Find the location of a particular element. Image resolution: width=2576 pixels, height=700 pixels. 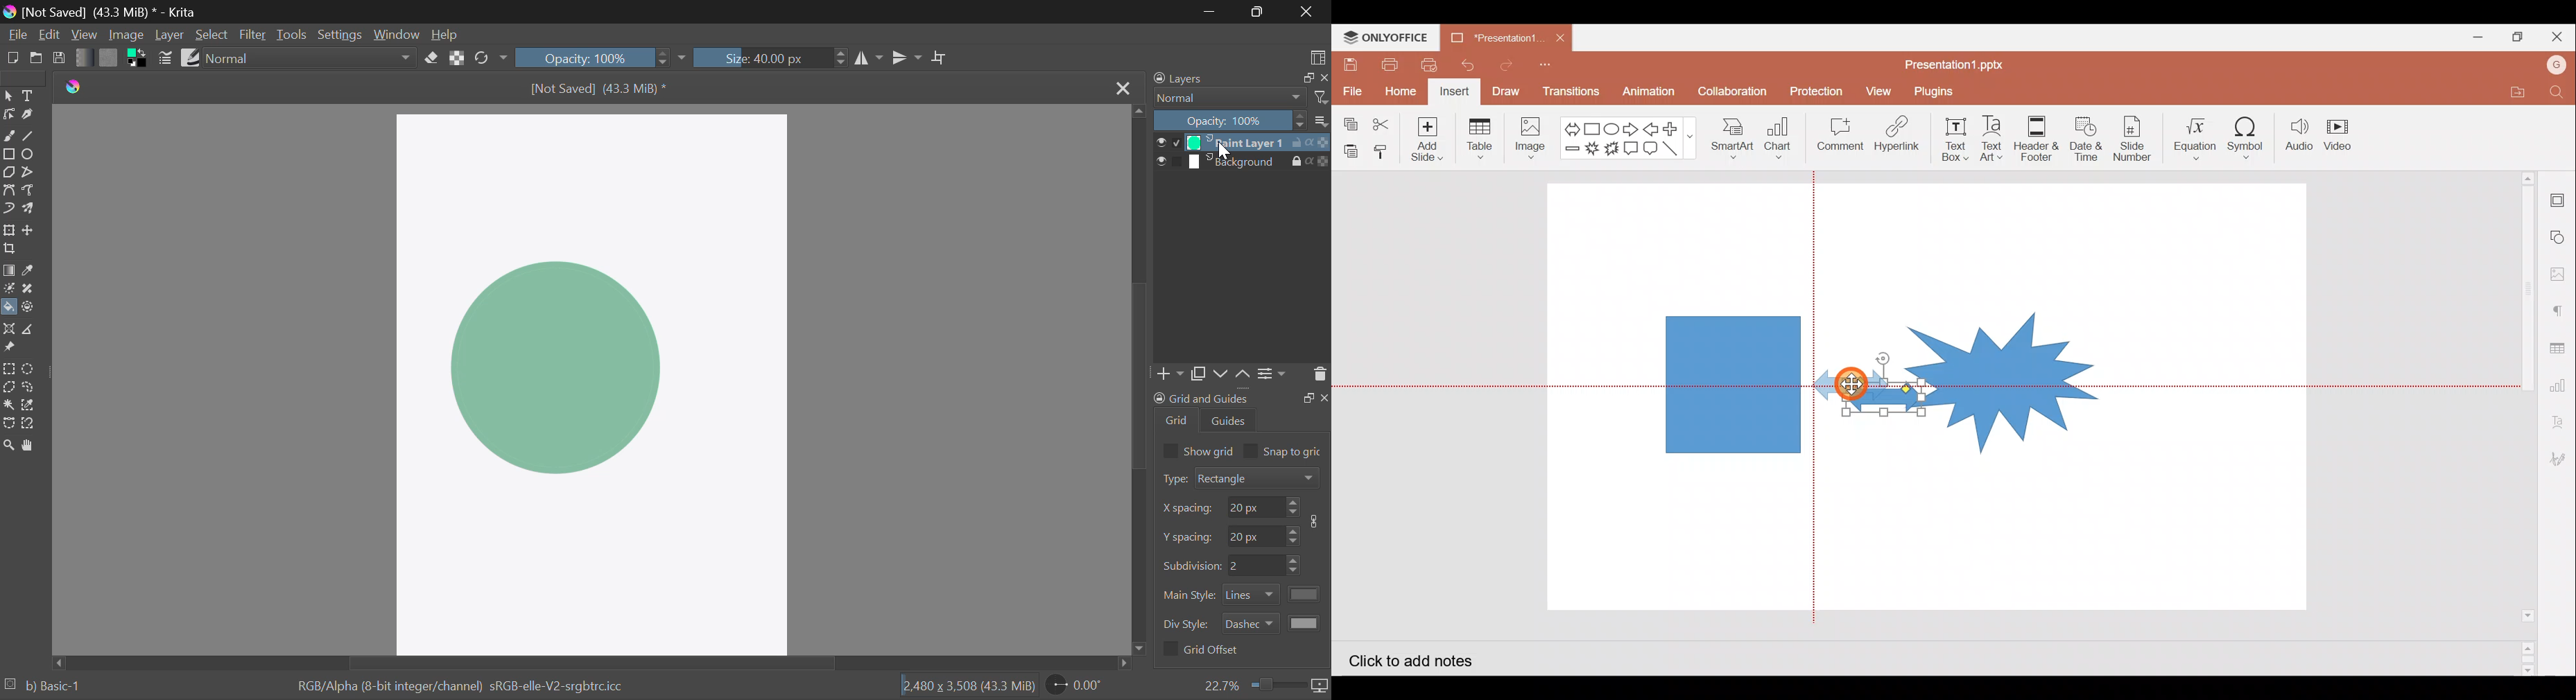

SmartArt is located at coordinates (1733, 141).